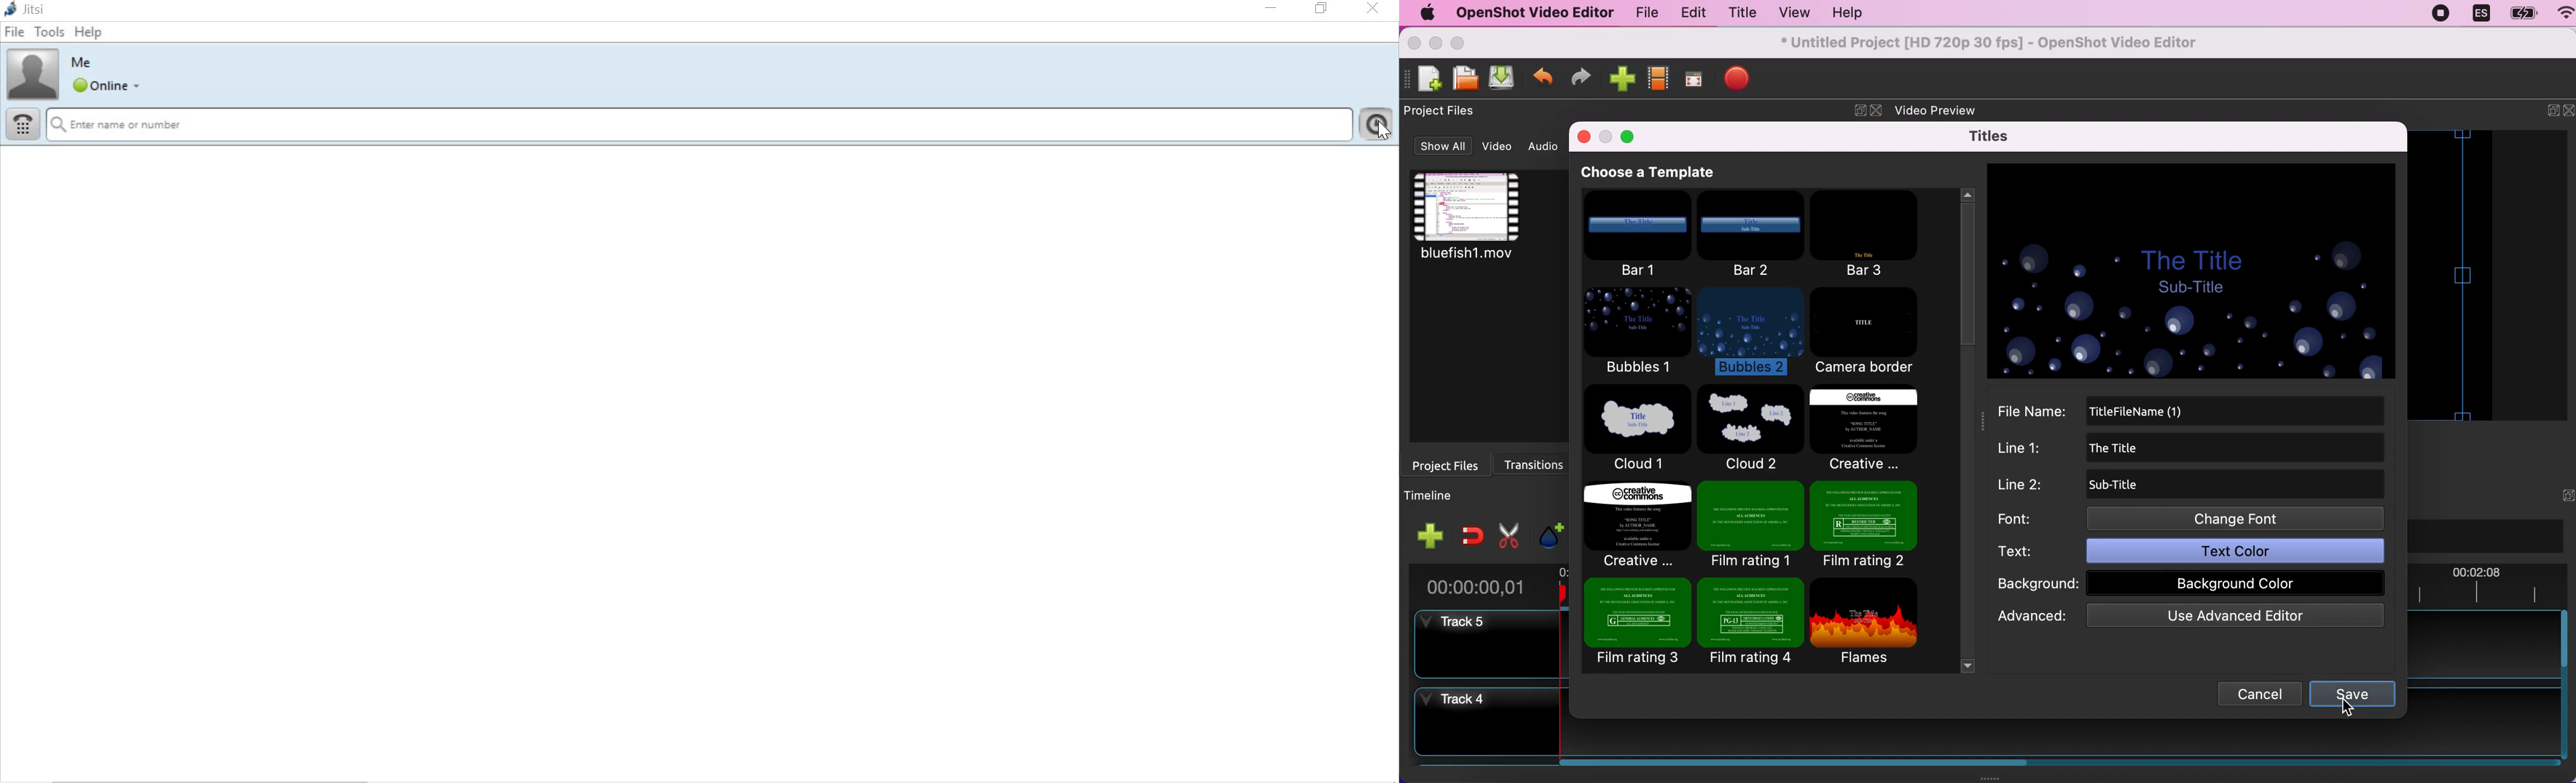 This screenshot has width=2576, height=784. Describe the element at coordinates (1748, 428) in the screenshot. I see `cloud 2` at that location.